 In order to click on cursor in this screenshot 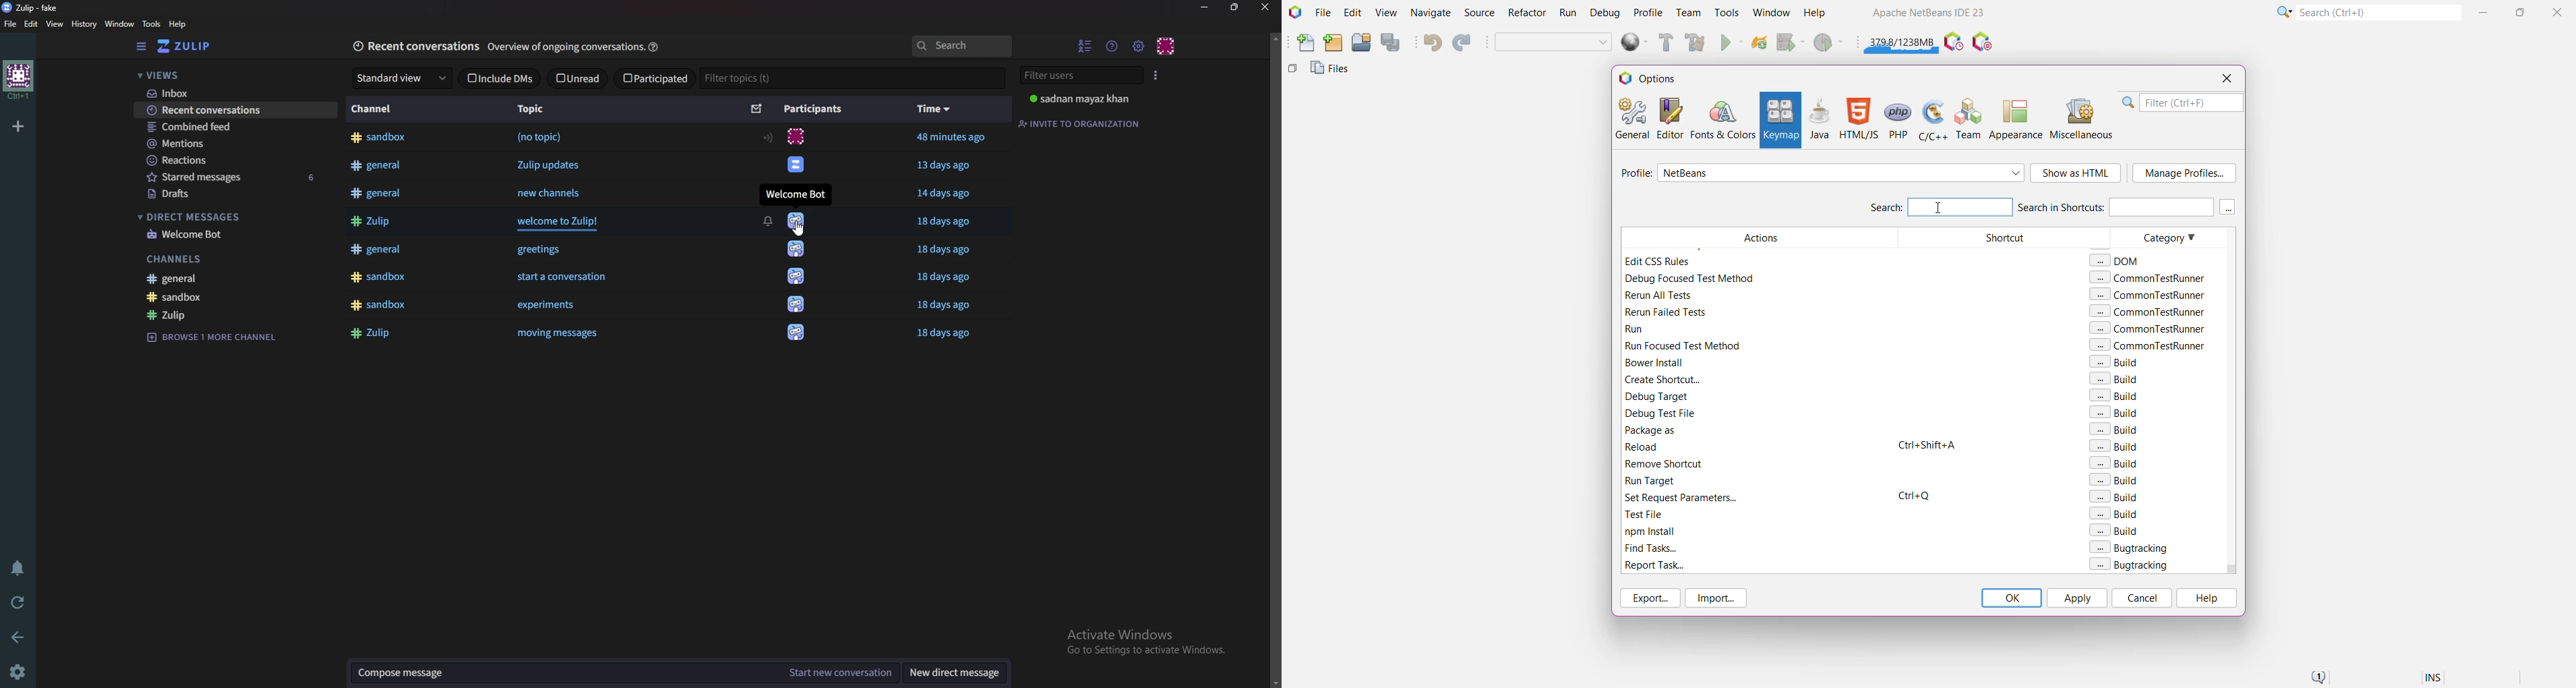, I will do `click(800, 228)`.